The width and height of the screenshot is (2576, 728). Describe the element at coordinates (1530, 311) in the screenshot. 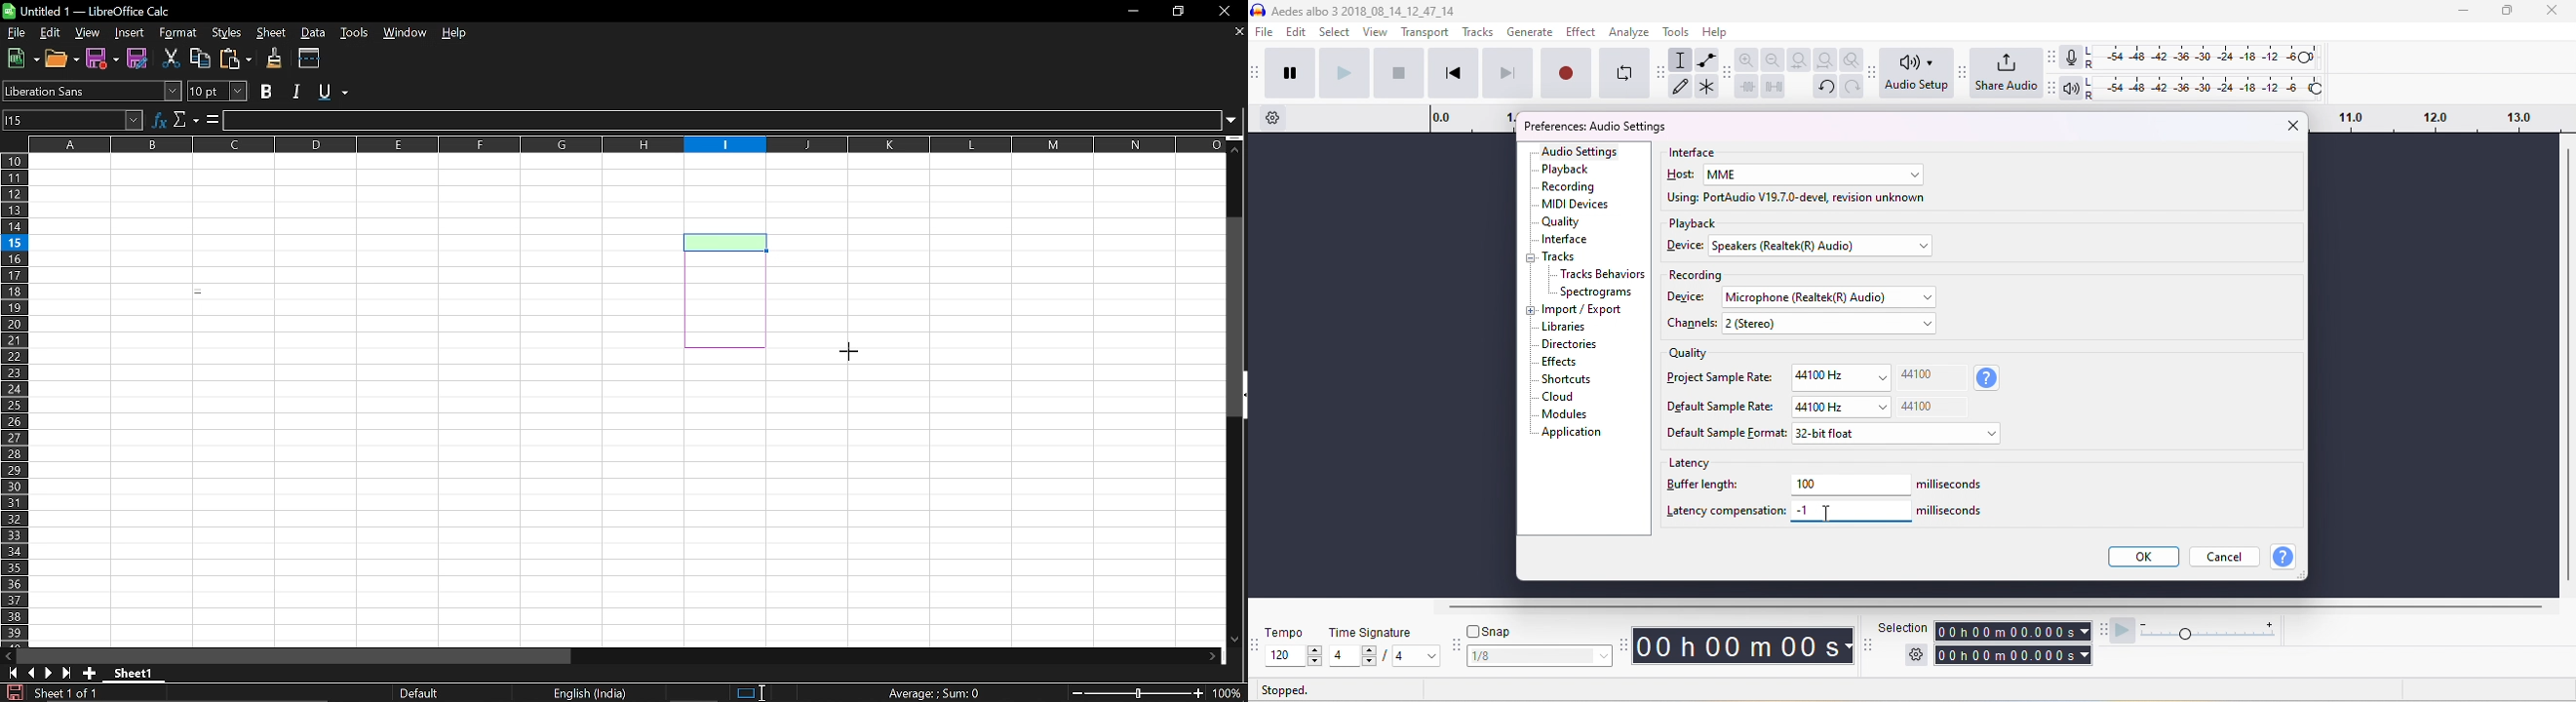

I see `expand` at that location.